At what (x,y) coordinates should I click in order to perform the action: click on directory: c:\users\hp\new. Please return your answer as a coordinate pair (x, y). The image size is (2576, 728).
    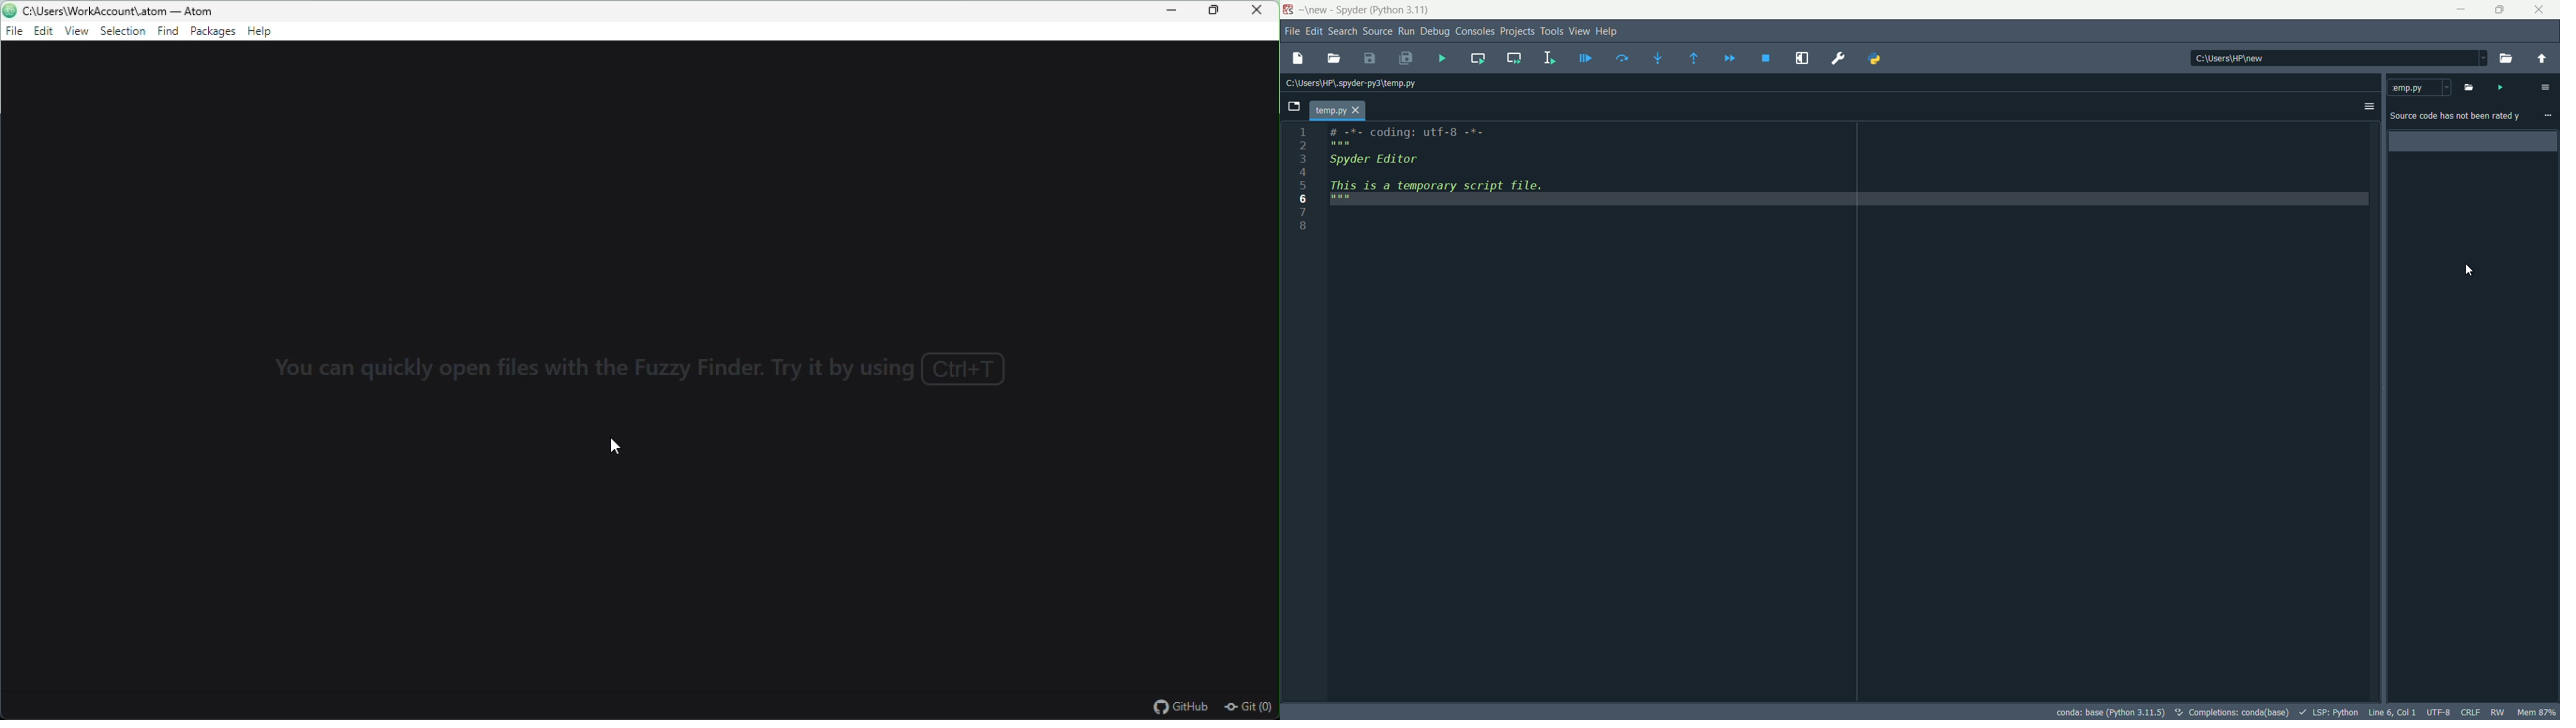
    Looking at the image, I should click on (2231, 59).